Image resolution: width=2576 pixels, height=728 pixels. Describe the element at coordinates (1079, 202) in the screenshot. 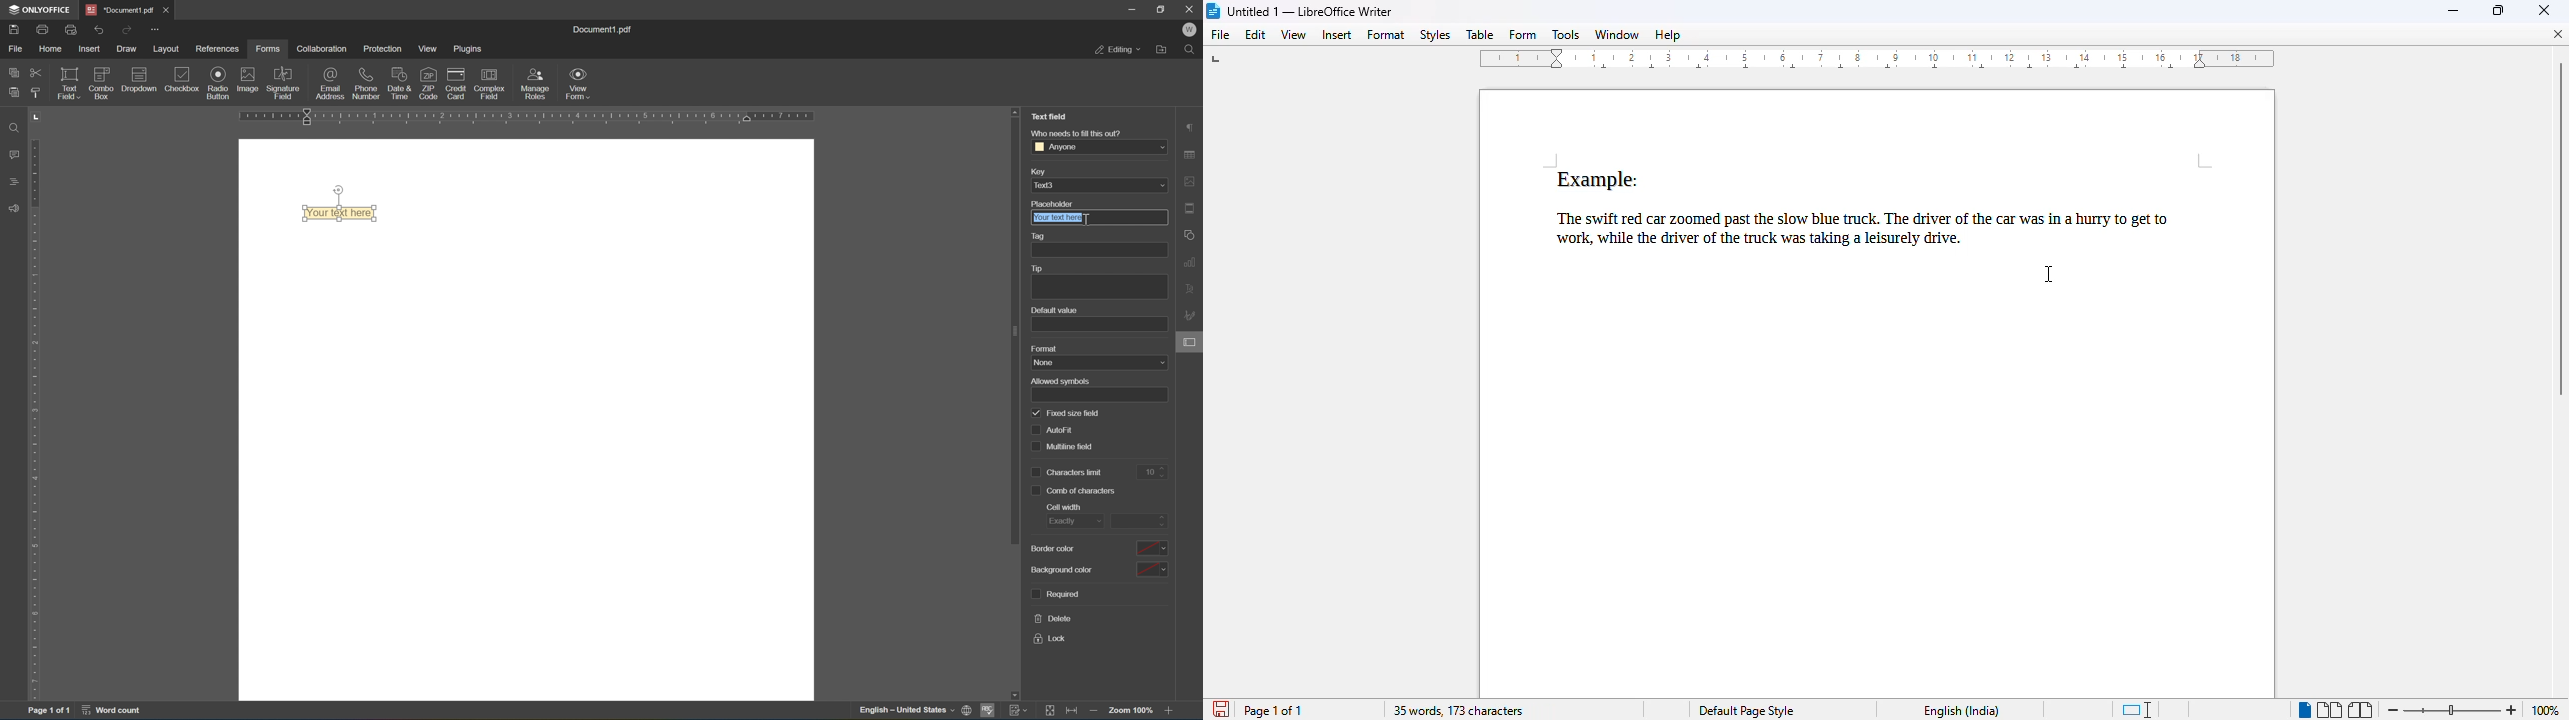

I see `placeholder` at that location.